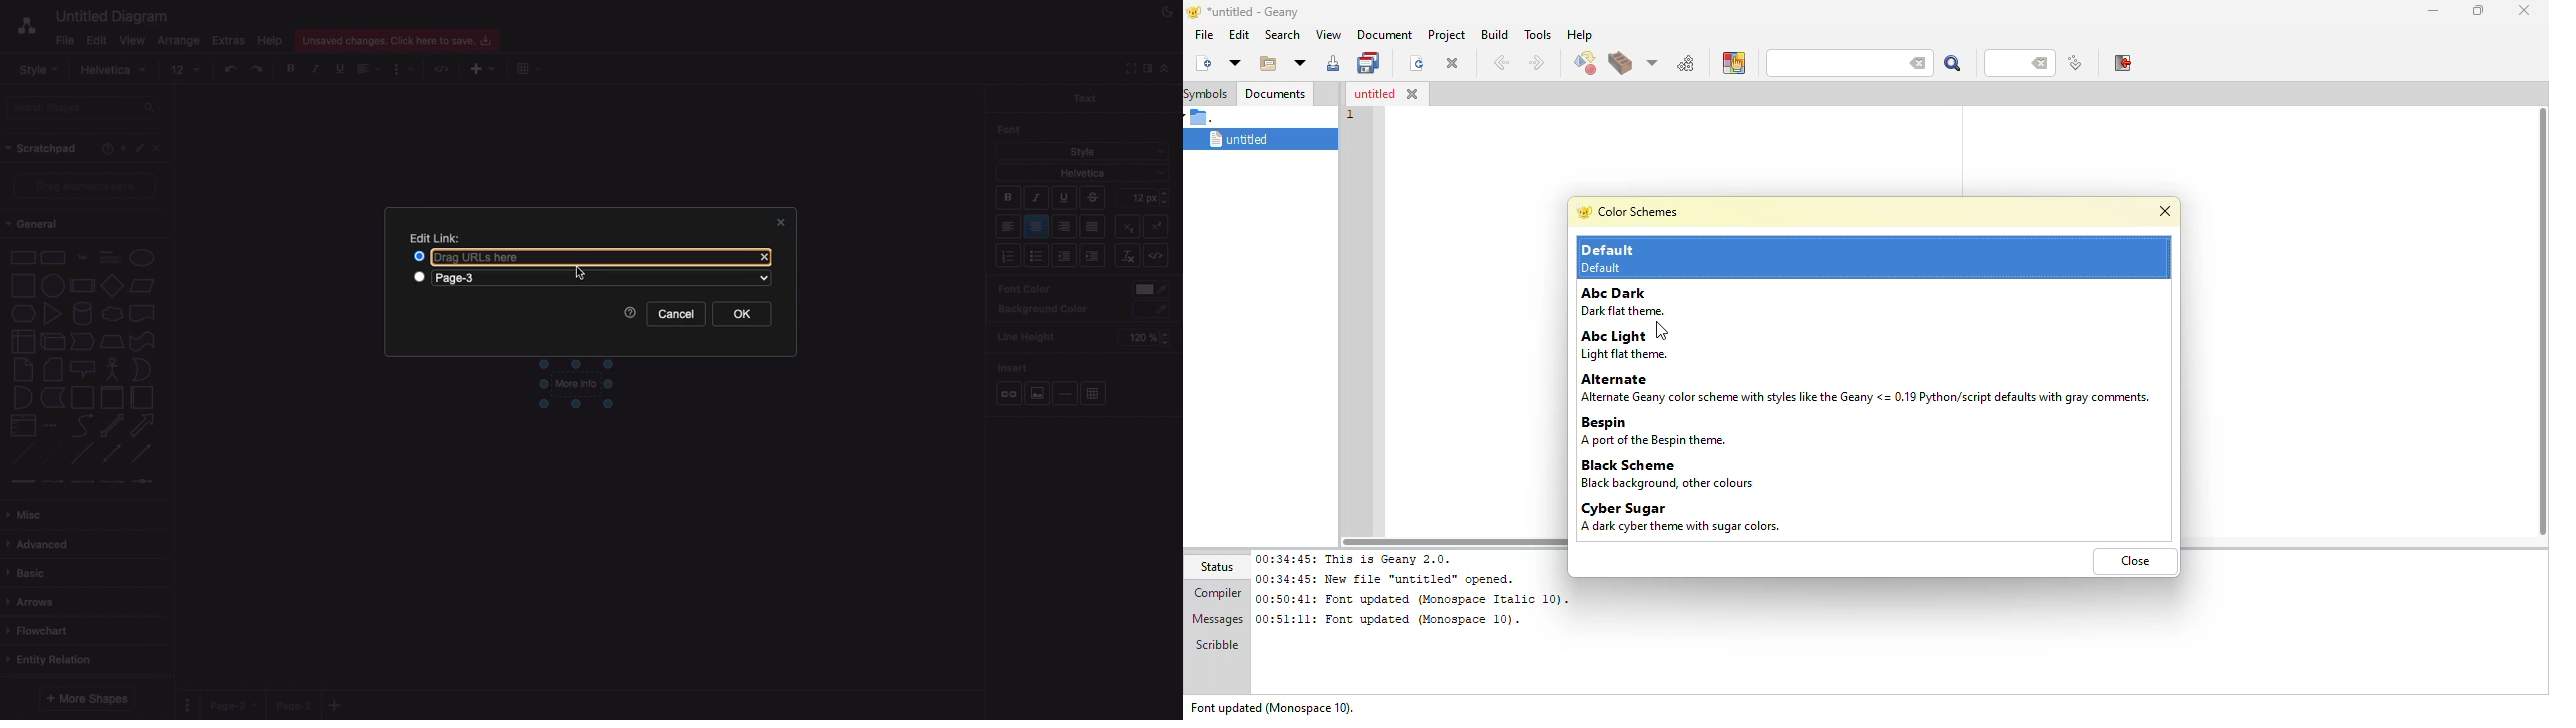  Describe the element at coordinates (1153, 310) in the screenshot. I see `color` at that location.